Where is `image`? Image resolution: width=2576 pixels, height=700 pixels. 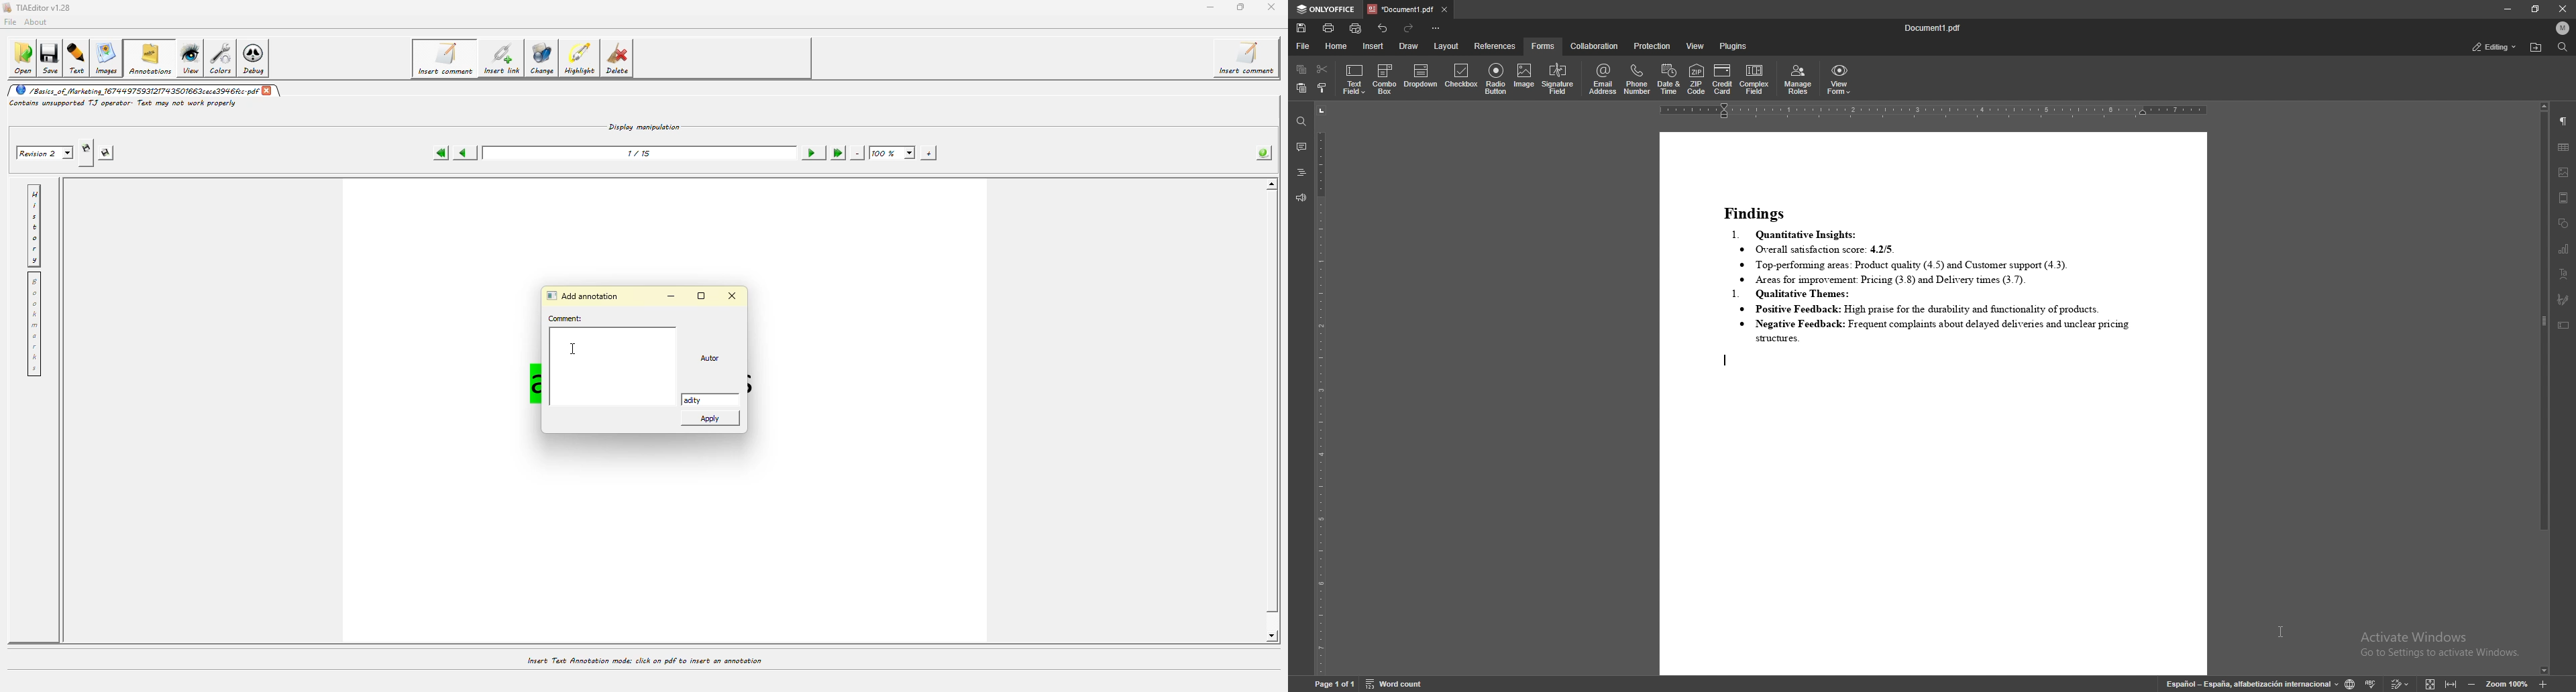
image is located at coordinates (2564, 172).